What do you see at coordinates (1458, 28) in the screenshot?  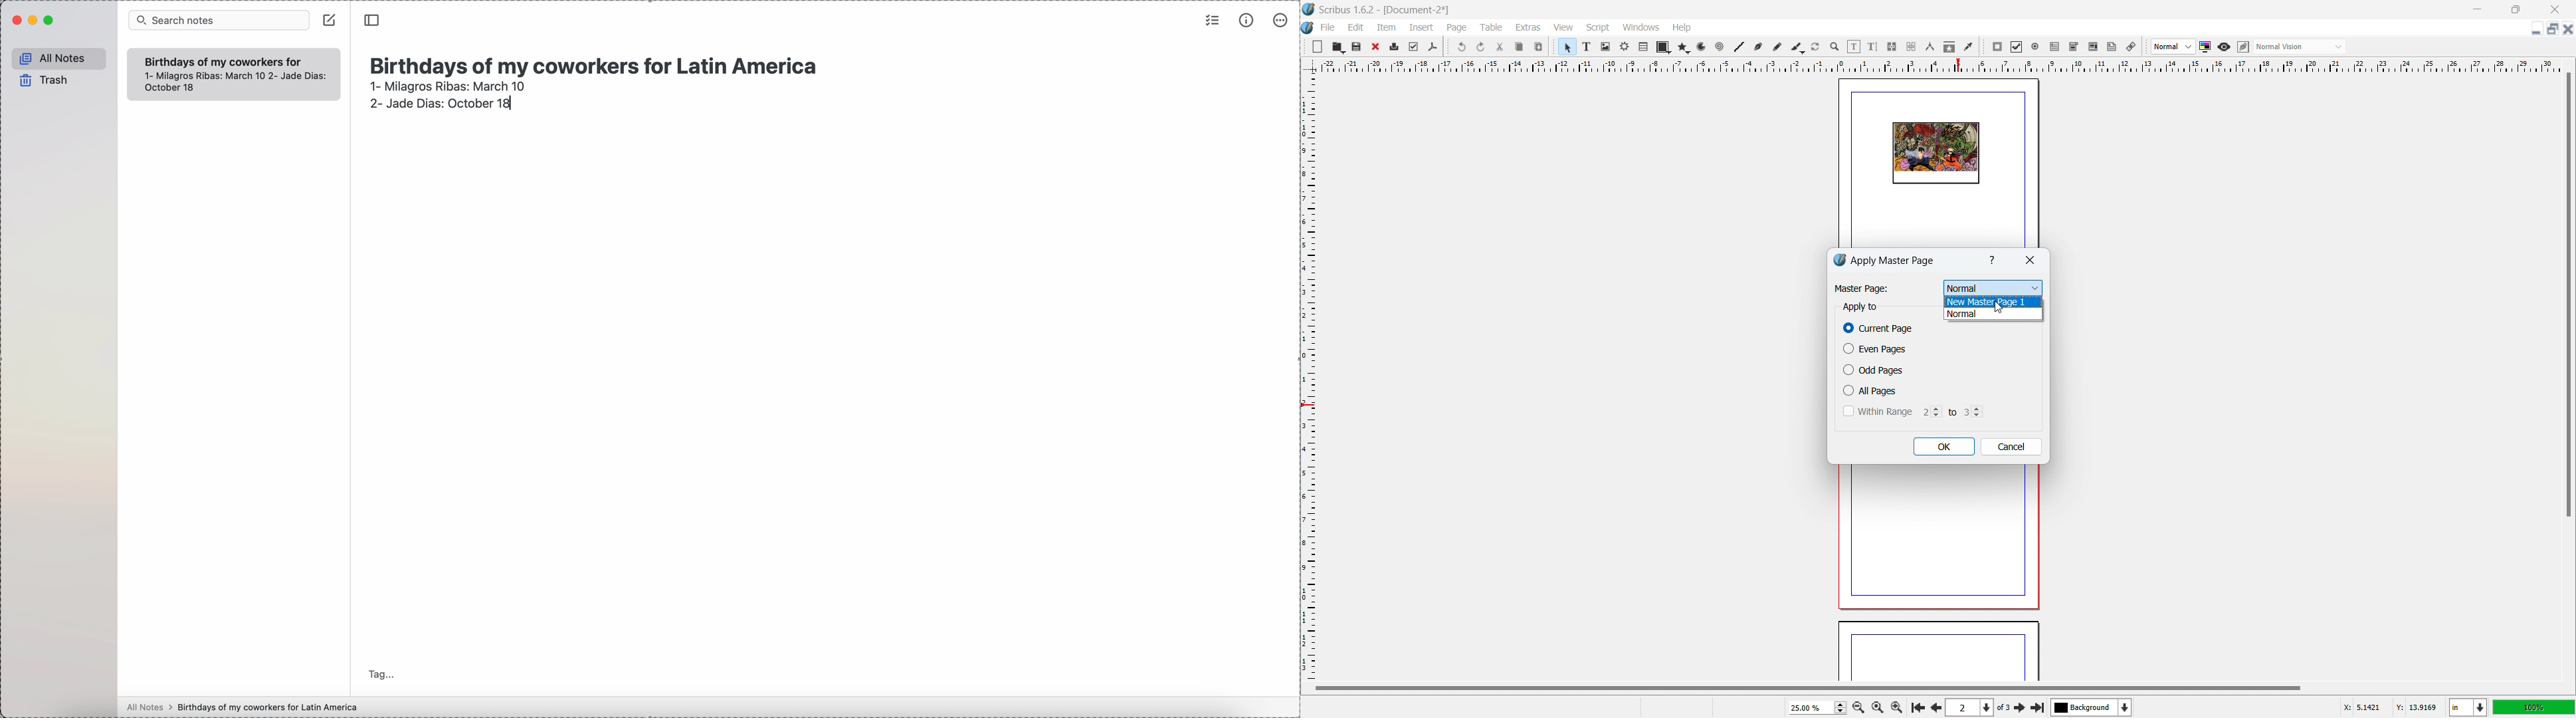 I see `page` at bounding box center [1458, 28].